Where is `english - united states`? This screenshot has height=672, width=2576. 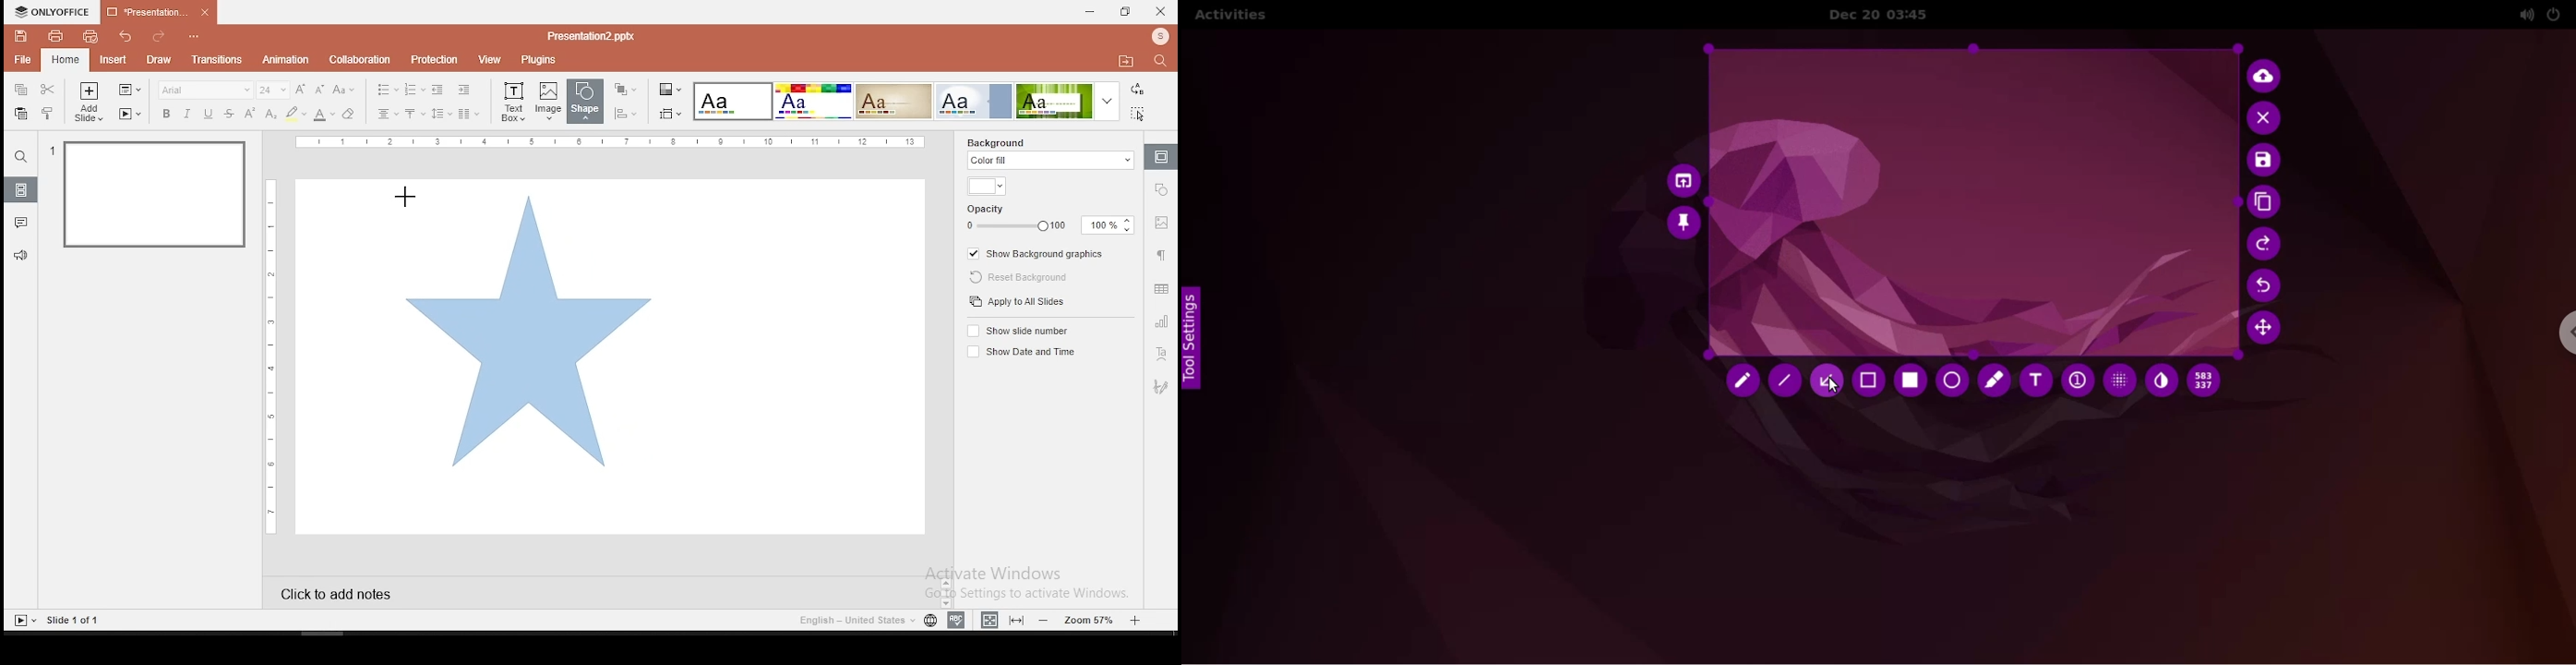
english - united states is located at coordinates (856, 623).